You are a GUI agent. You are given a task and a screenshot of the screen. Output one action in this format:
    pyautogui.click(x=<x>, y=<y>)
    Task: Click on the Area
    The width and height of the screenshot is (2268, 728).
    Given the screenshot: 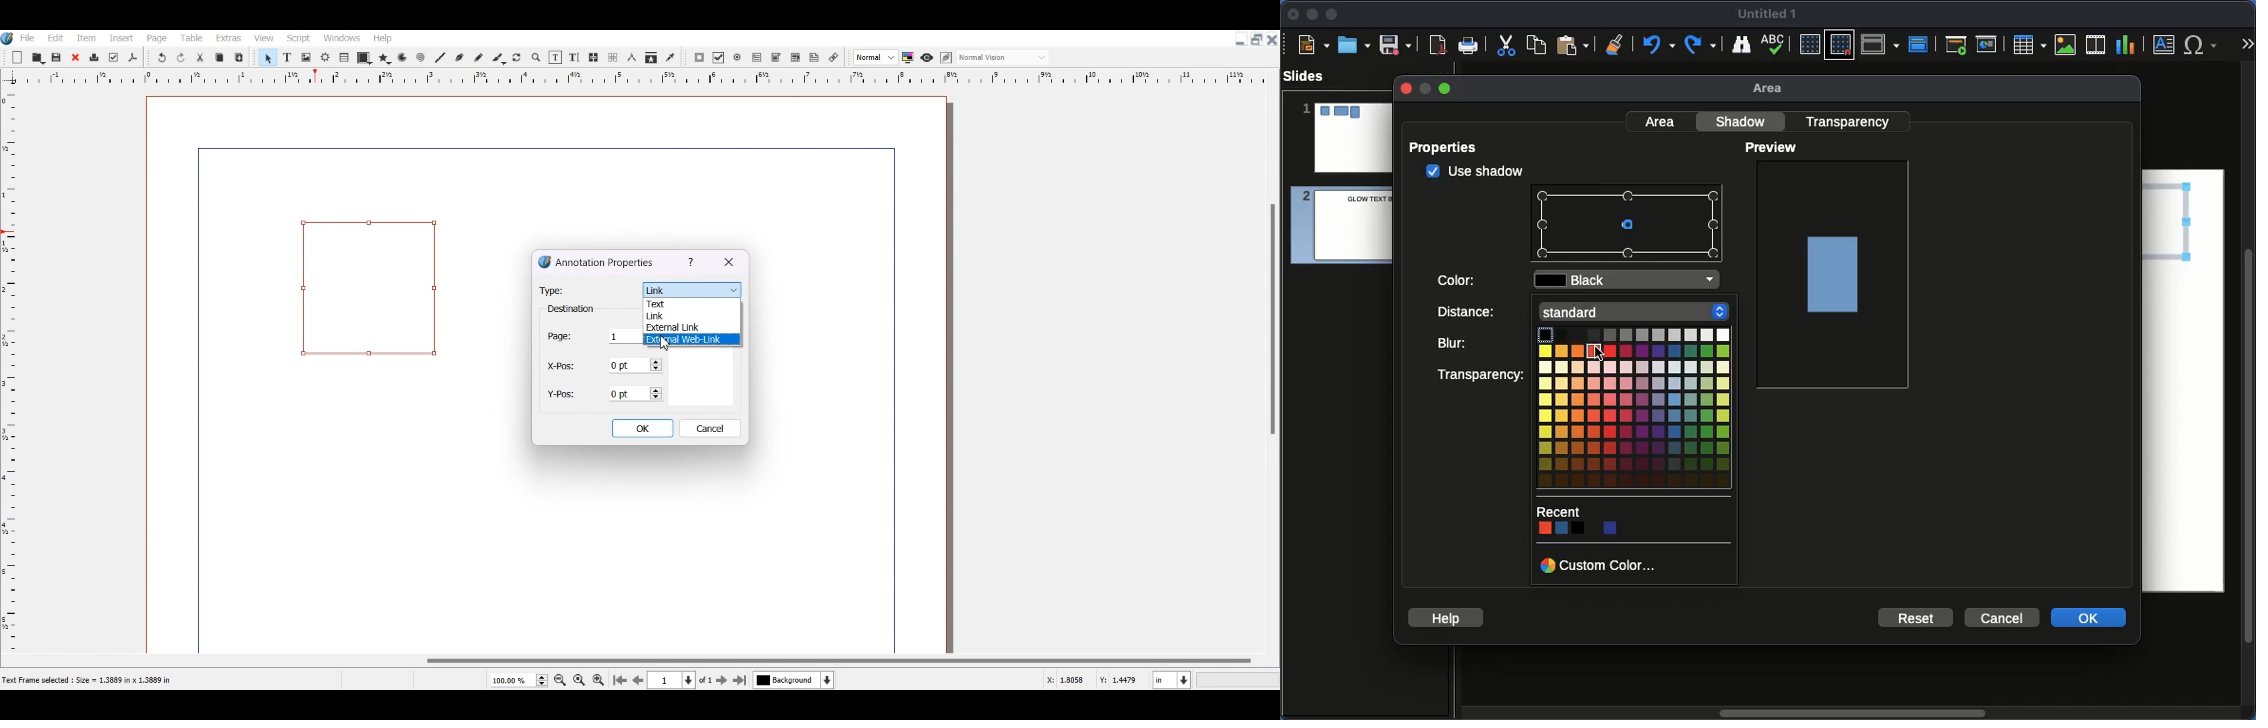 What is the action you would take?
    pyautogui.click(x=1662, y=121)
    